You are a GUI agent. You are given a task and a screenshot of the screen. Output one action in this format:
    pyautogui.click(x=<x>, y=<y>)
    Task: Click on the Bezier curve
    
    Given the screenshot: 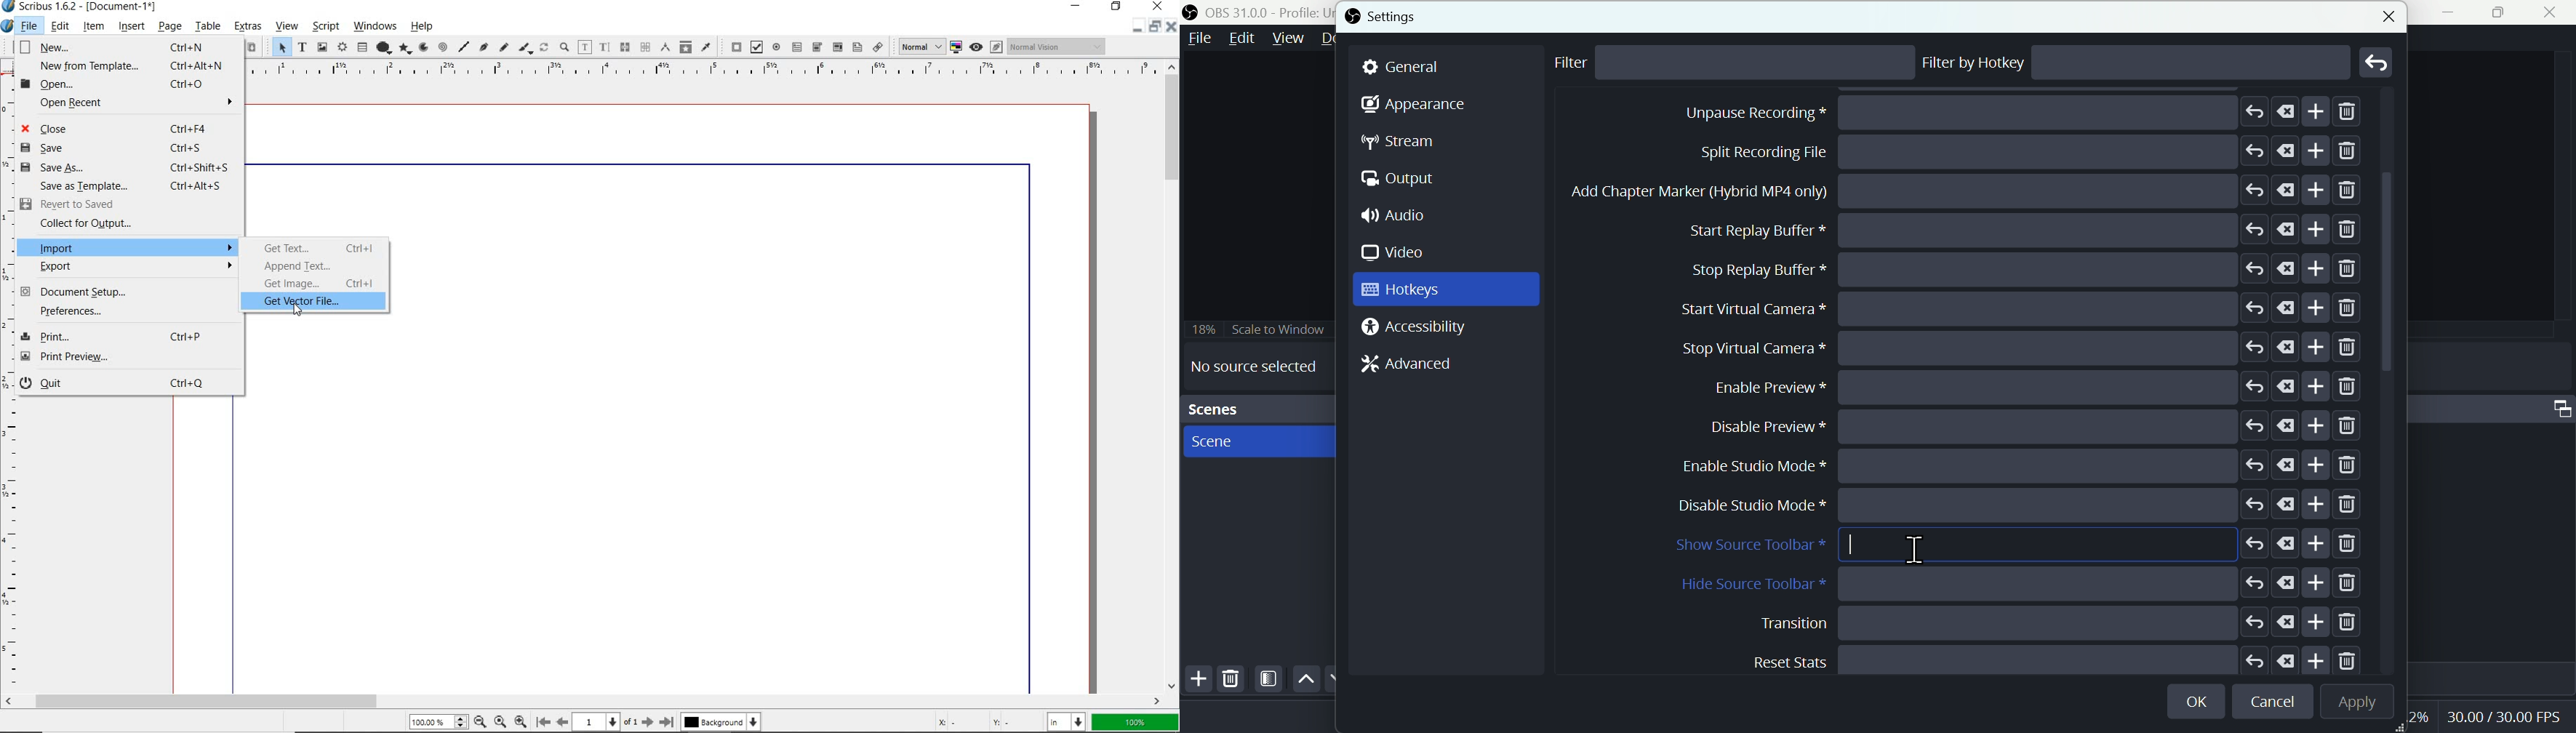 What is the action you would take?
    pyautogui.click(x=484, y=47)
    